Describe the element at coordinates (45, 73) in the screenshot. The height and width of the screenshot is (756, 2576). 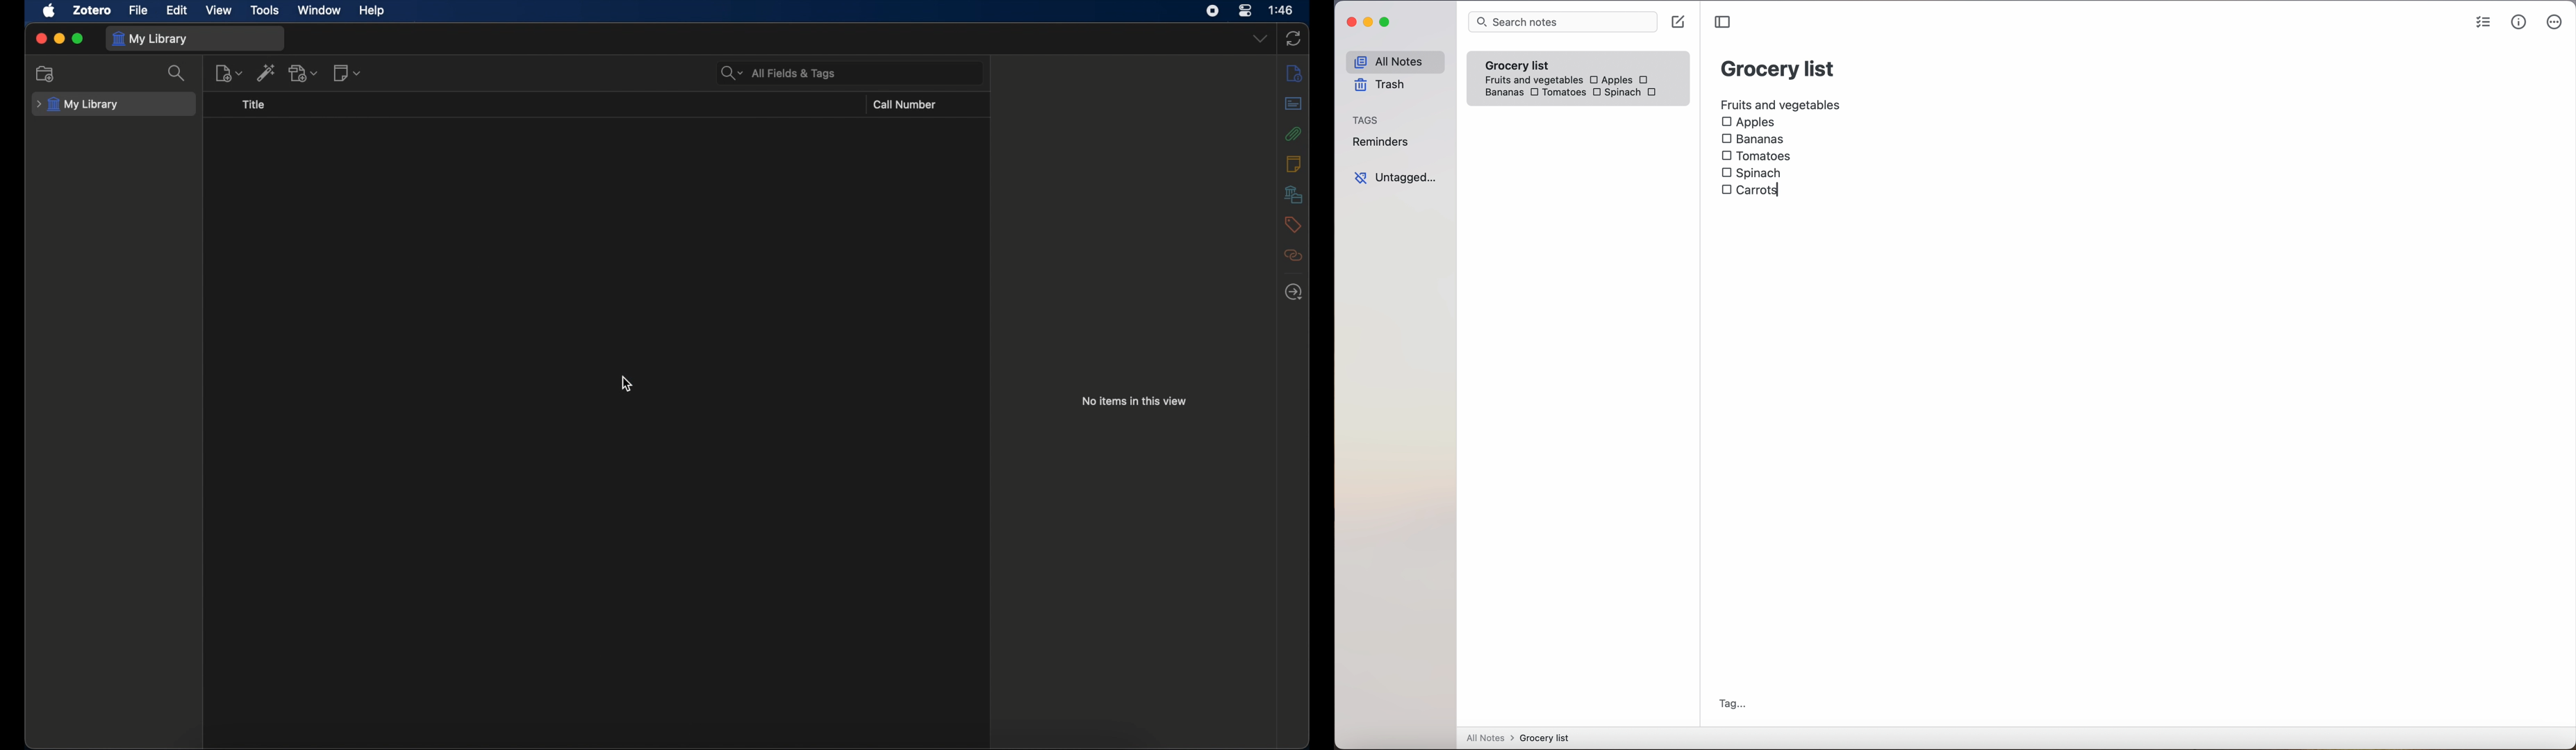
I see `new collection` at that location.